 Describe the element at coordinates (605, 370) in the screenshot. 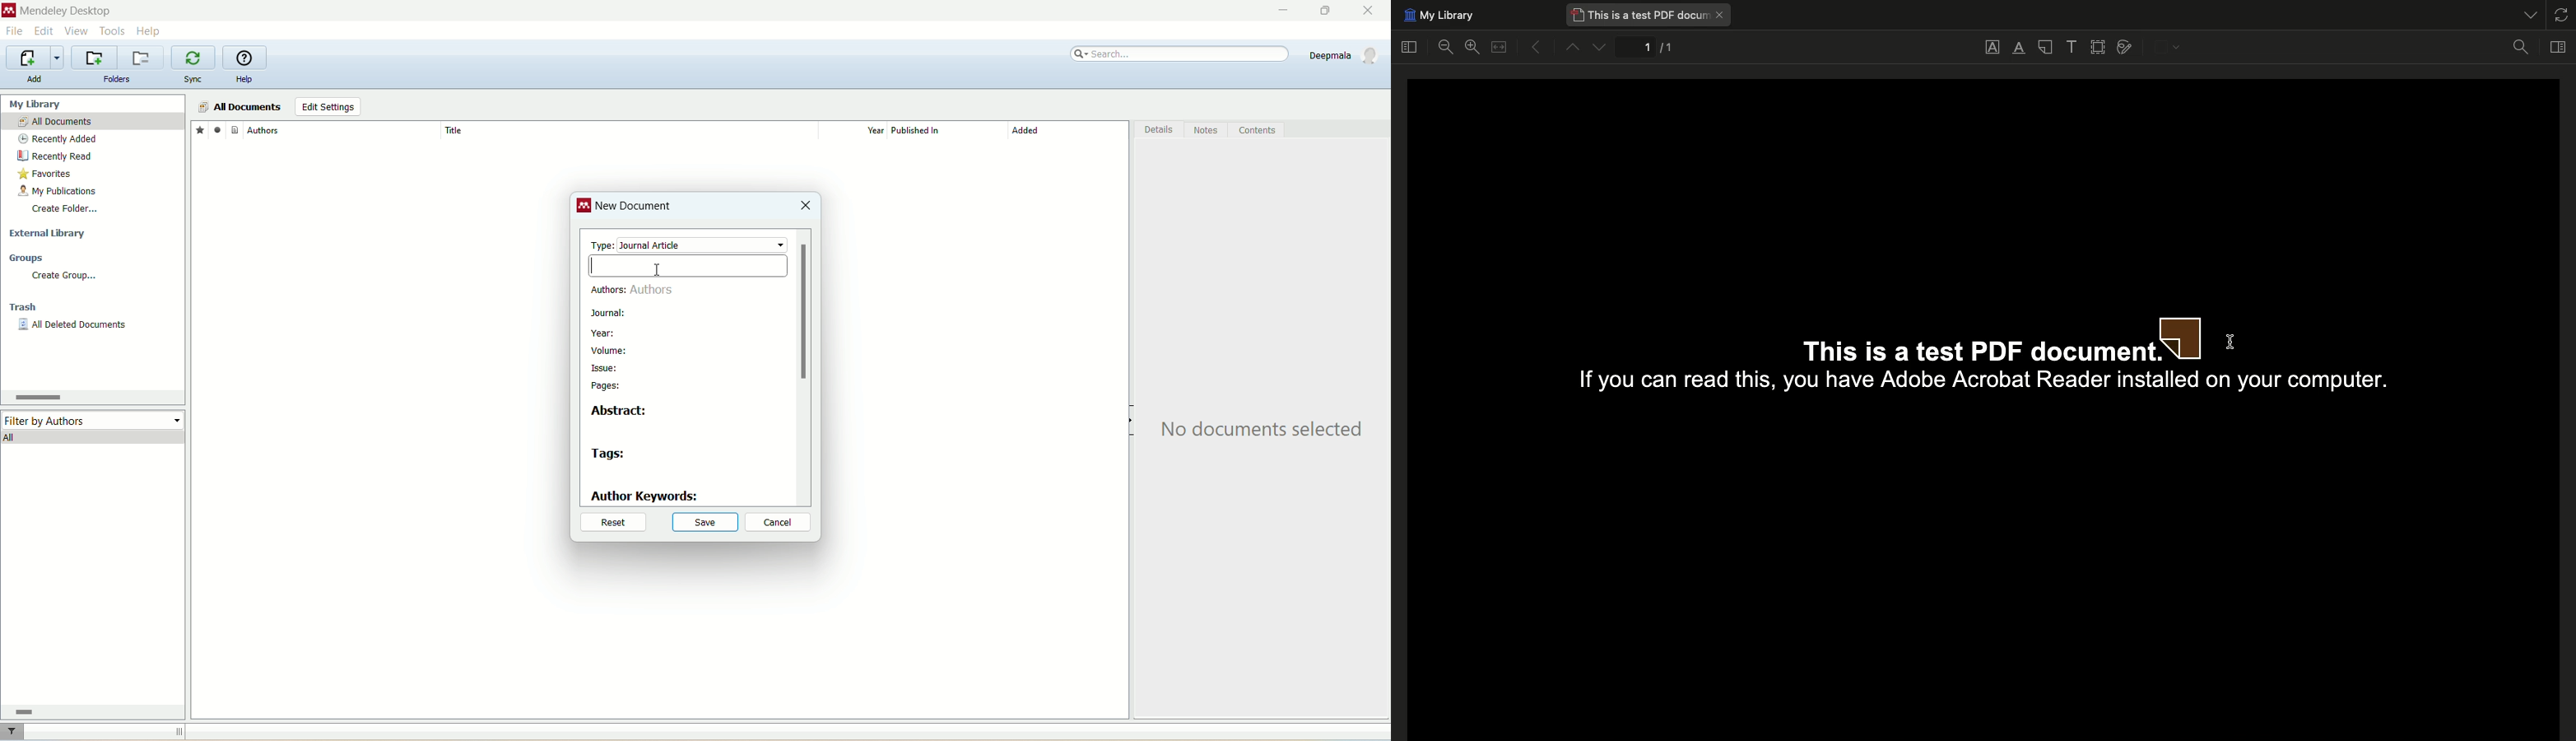

I see `issue` at that location.